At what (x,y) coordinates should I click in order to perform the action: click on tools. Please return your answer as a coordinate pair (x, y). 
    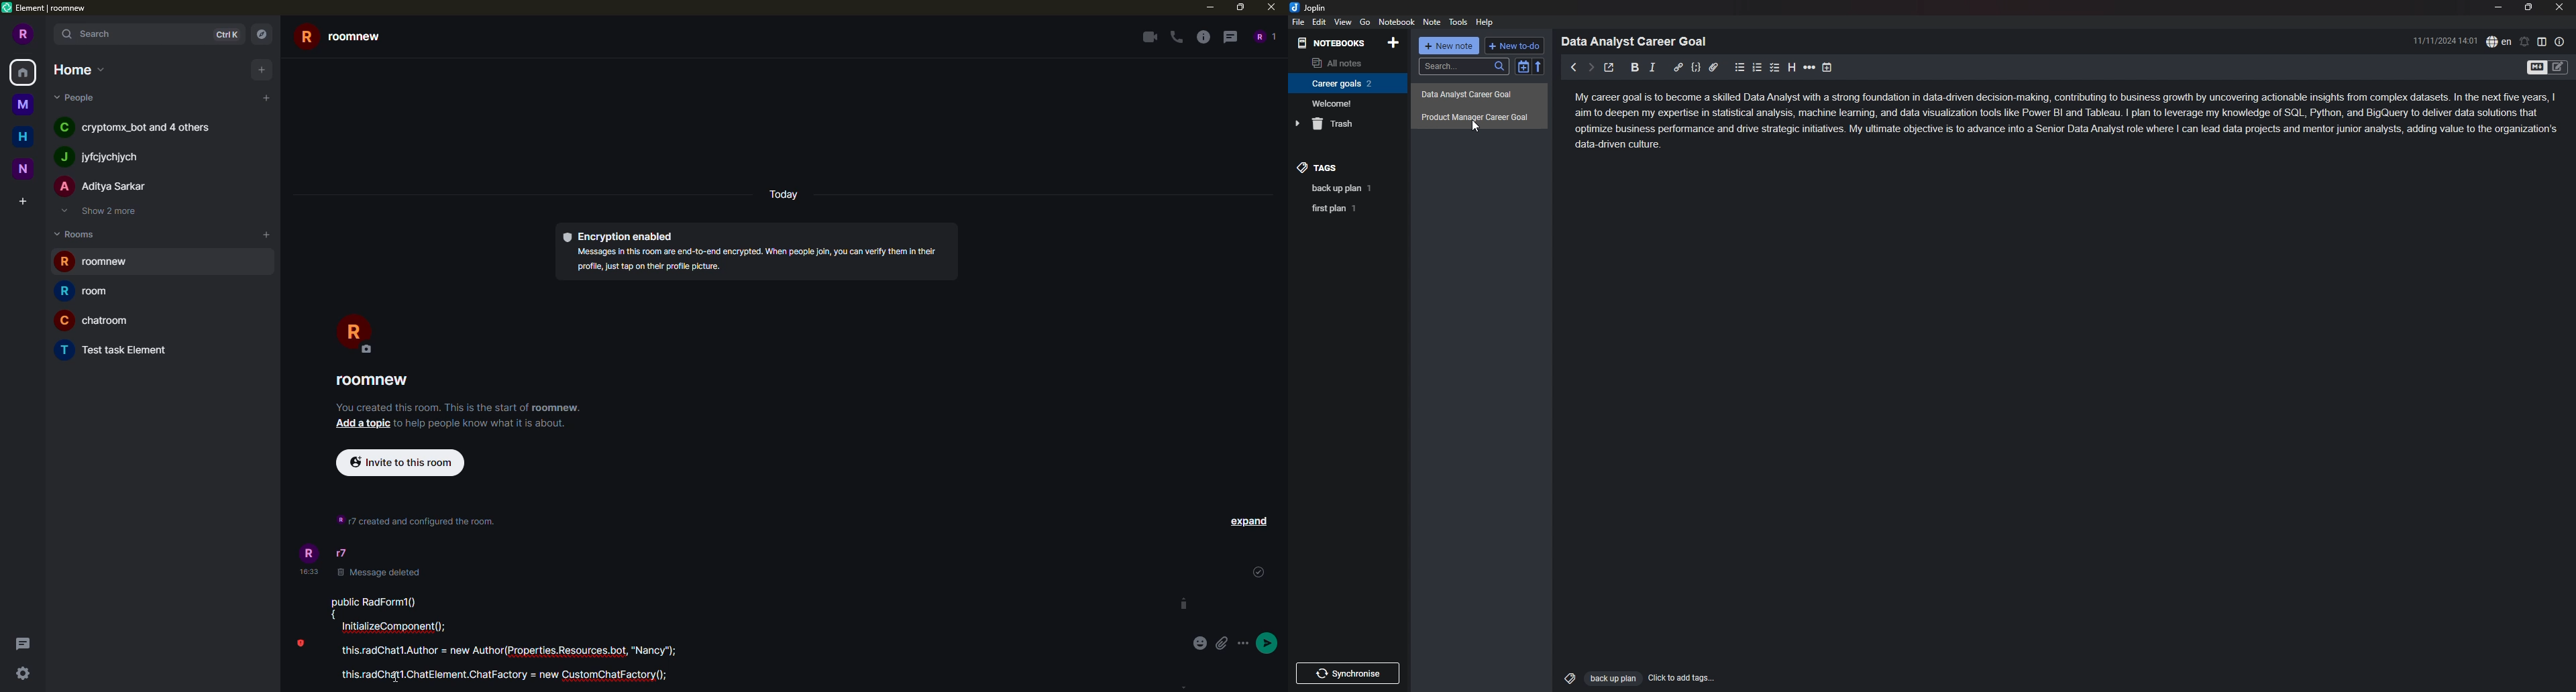
    Looking at the image, I should click on (1458, 22).